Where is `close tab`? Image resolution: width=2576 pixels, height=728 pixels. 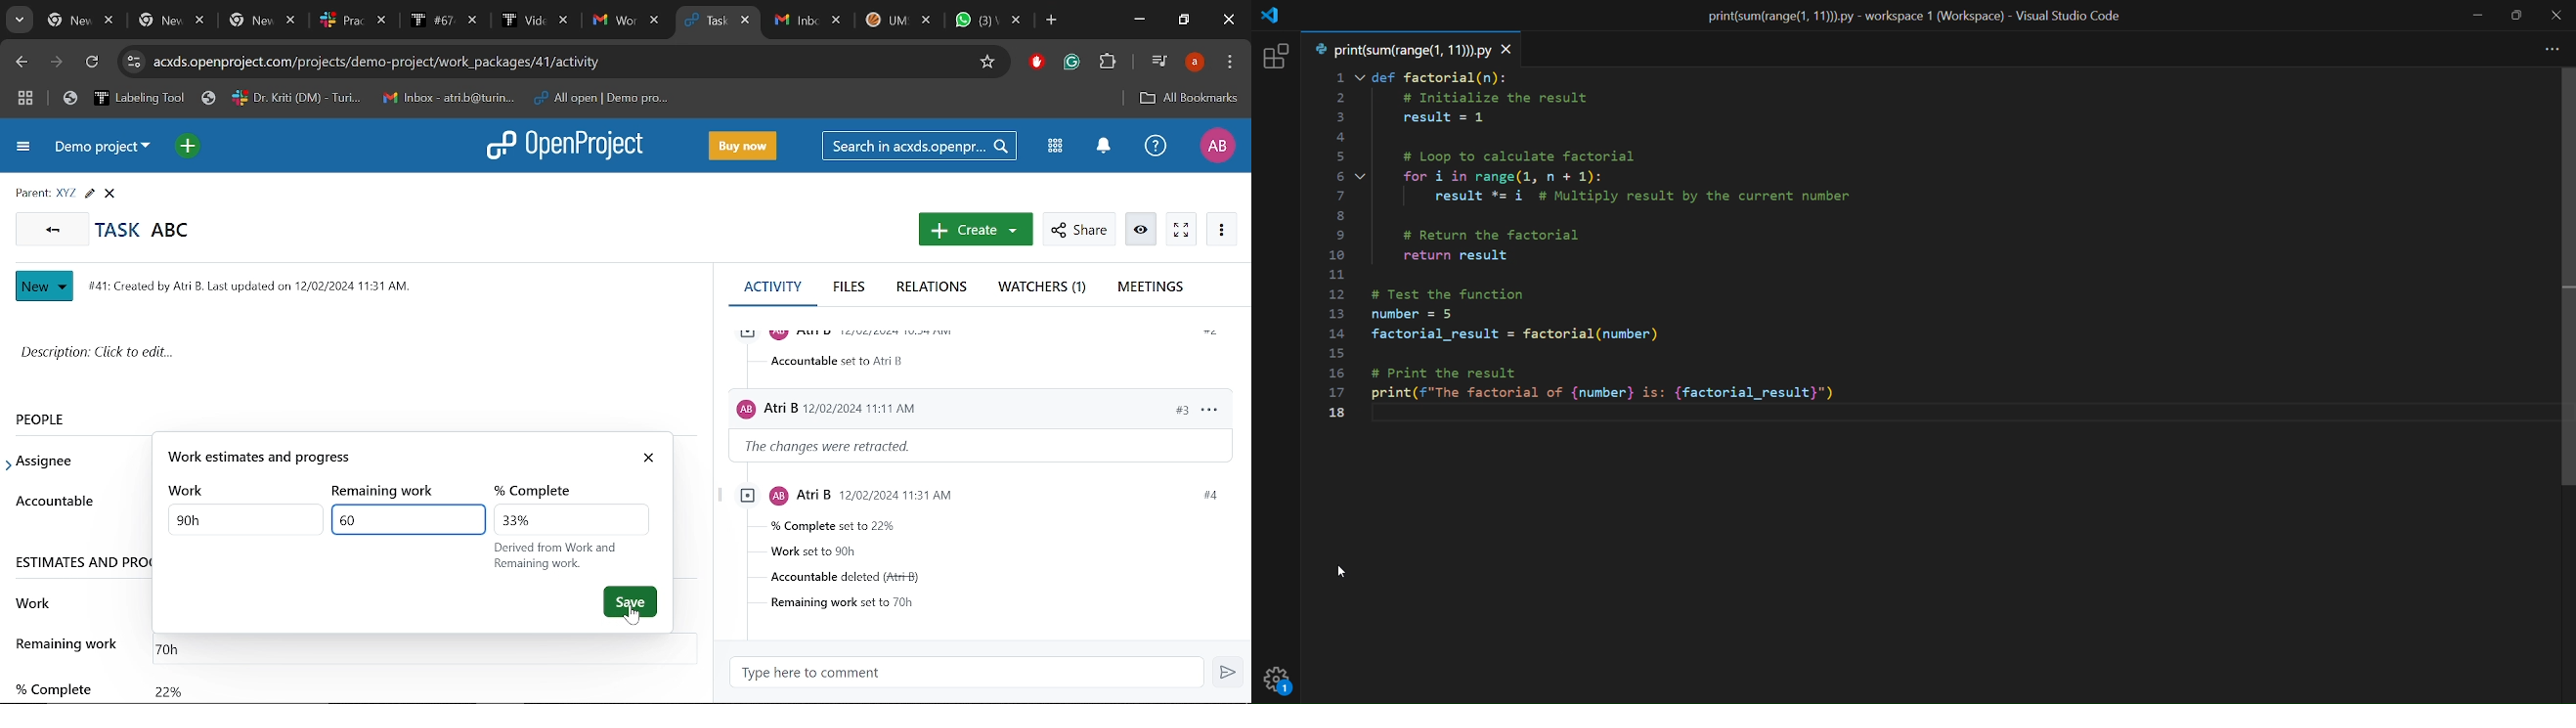 close tab is located at coordinates (1508, 52).